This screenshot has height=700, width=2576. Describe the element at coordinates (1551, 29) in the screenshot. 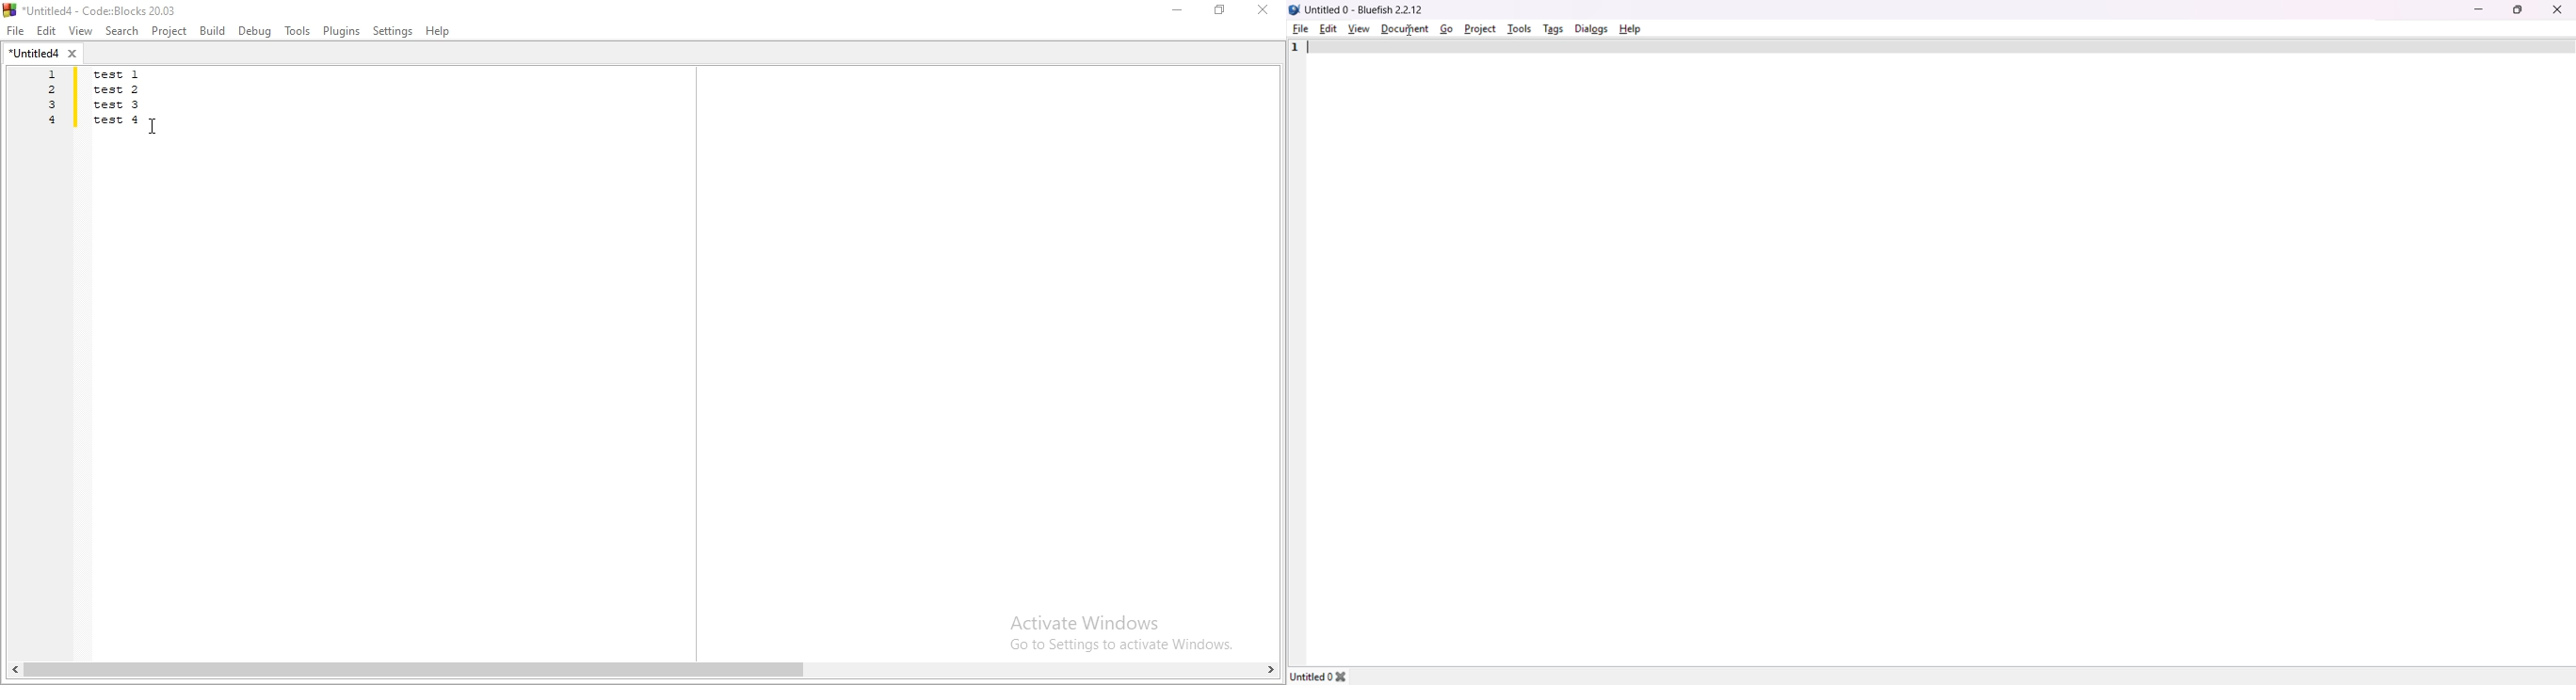

I see `tags` at that location.